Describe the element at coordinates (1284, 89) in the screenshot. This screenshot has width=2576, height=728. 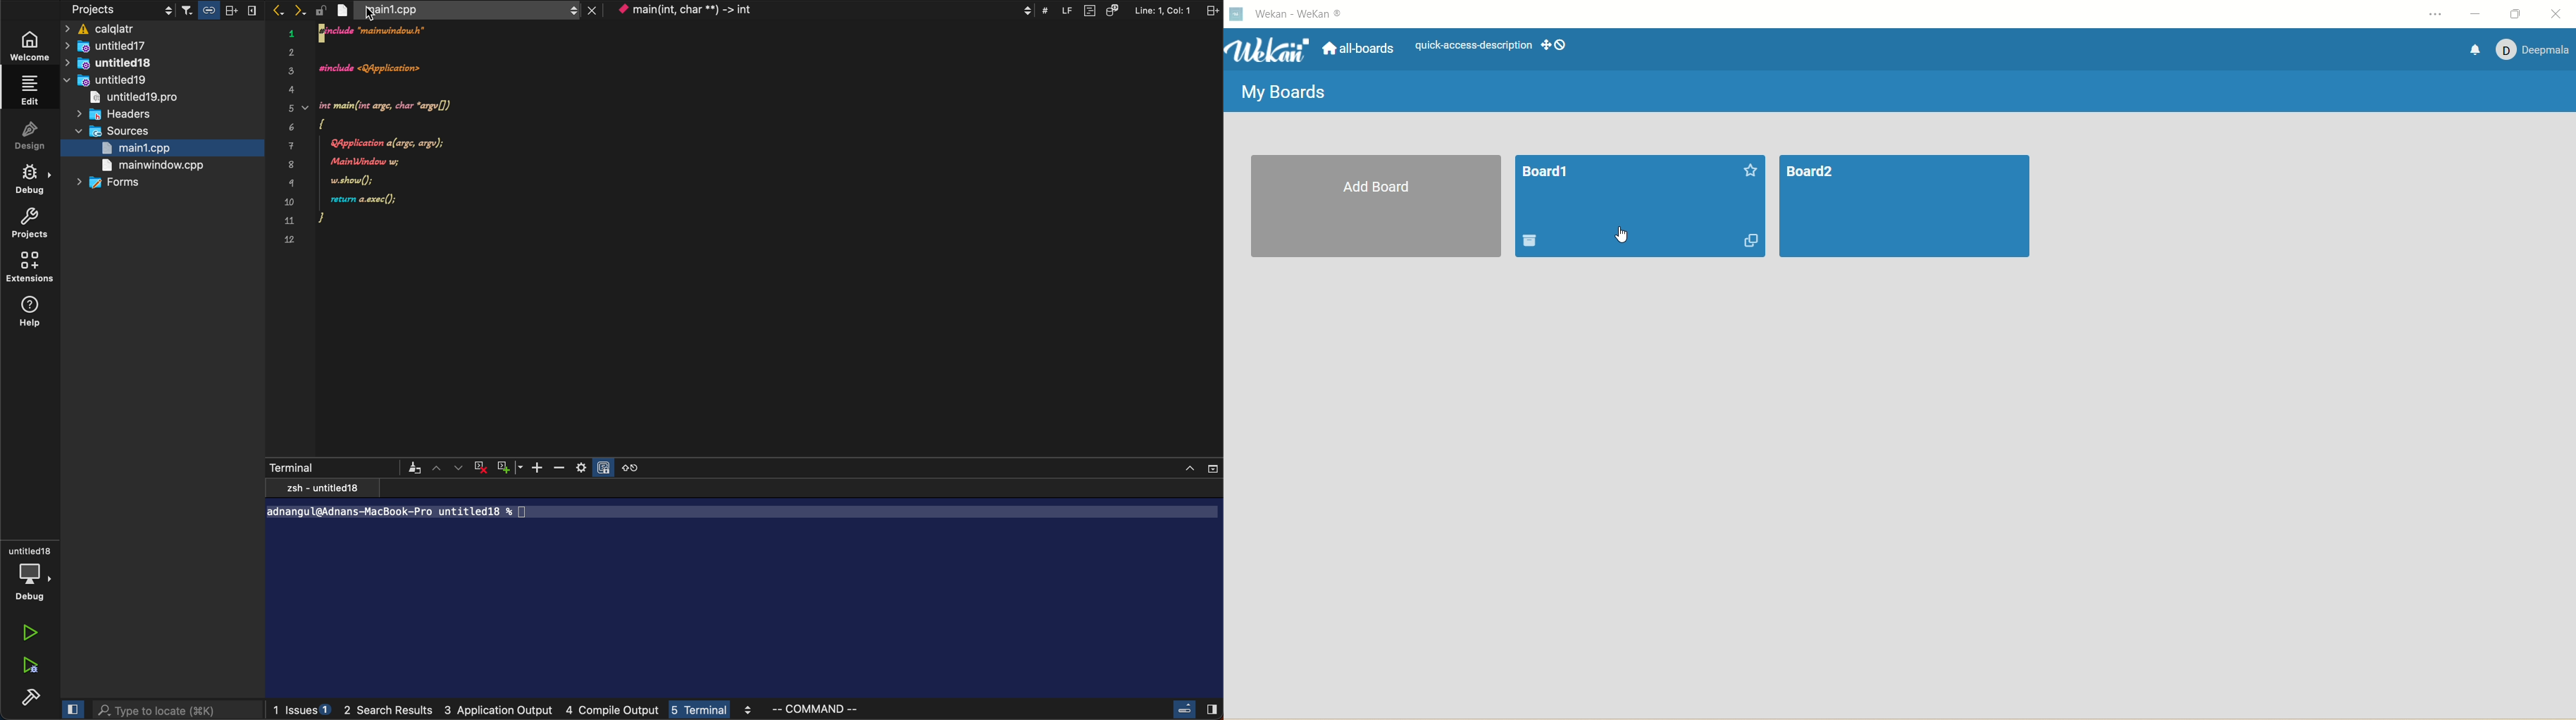
I see `my boards` at that location.